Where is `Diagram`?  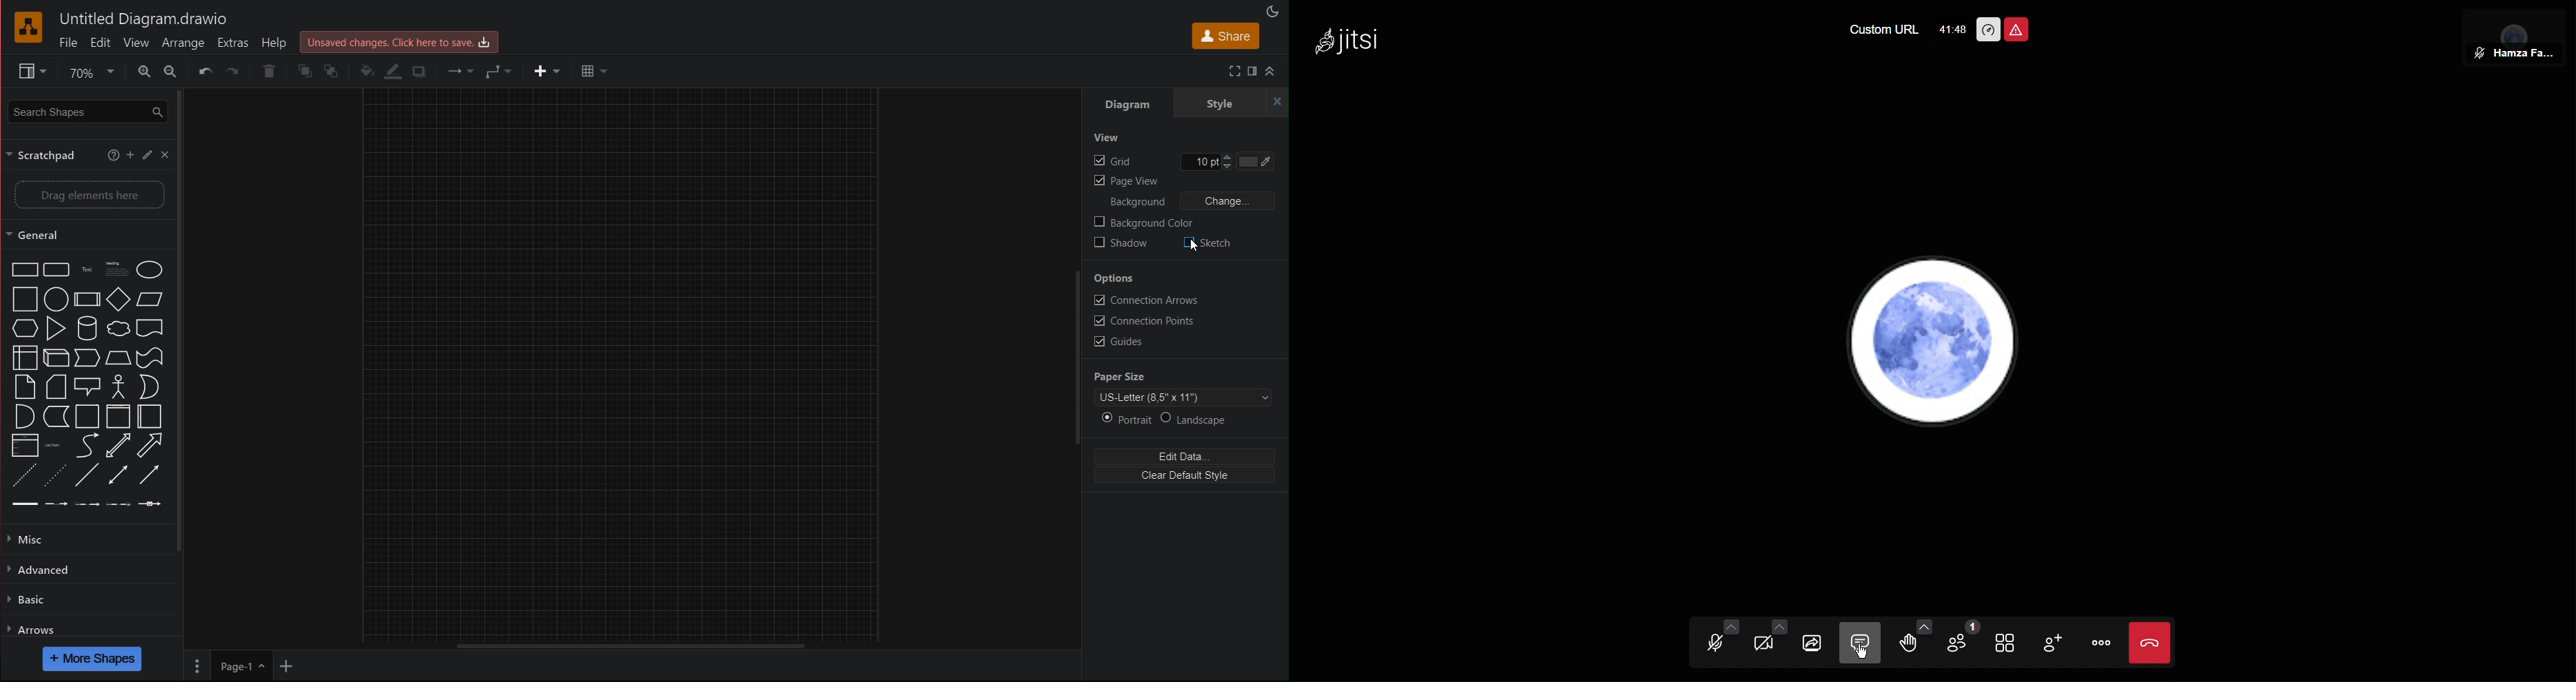
Diagram is located at coordinates (1133, 105).